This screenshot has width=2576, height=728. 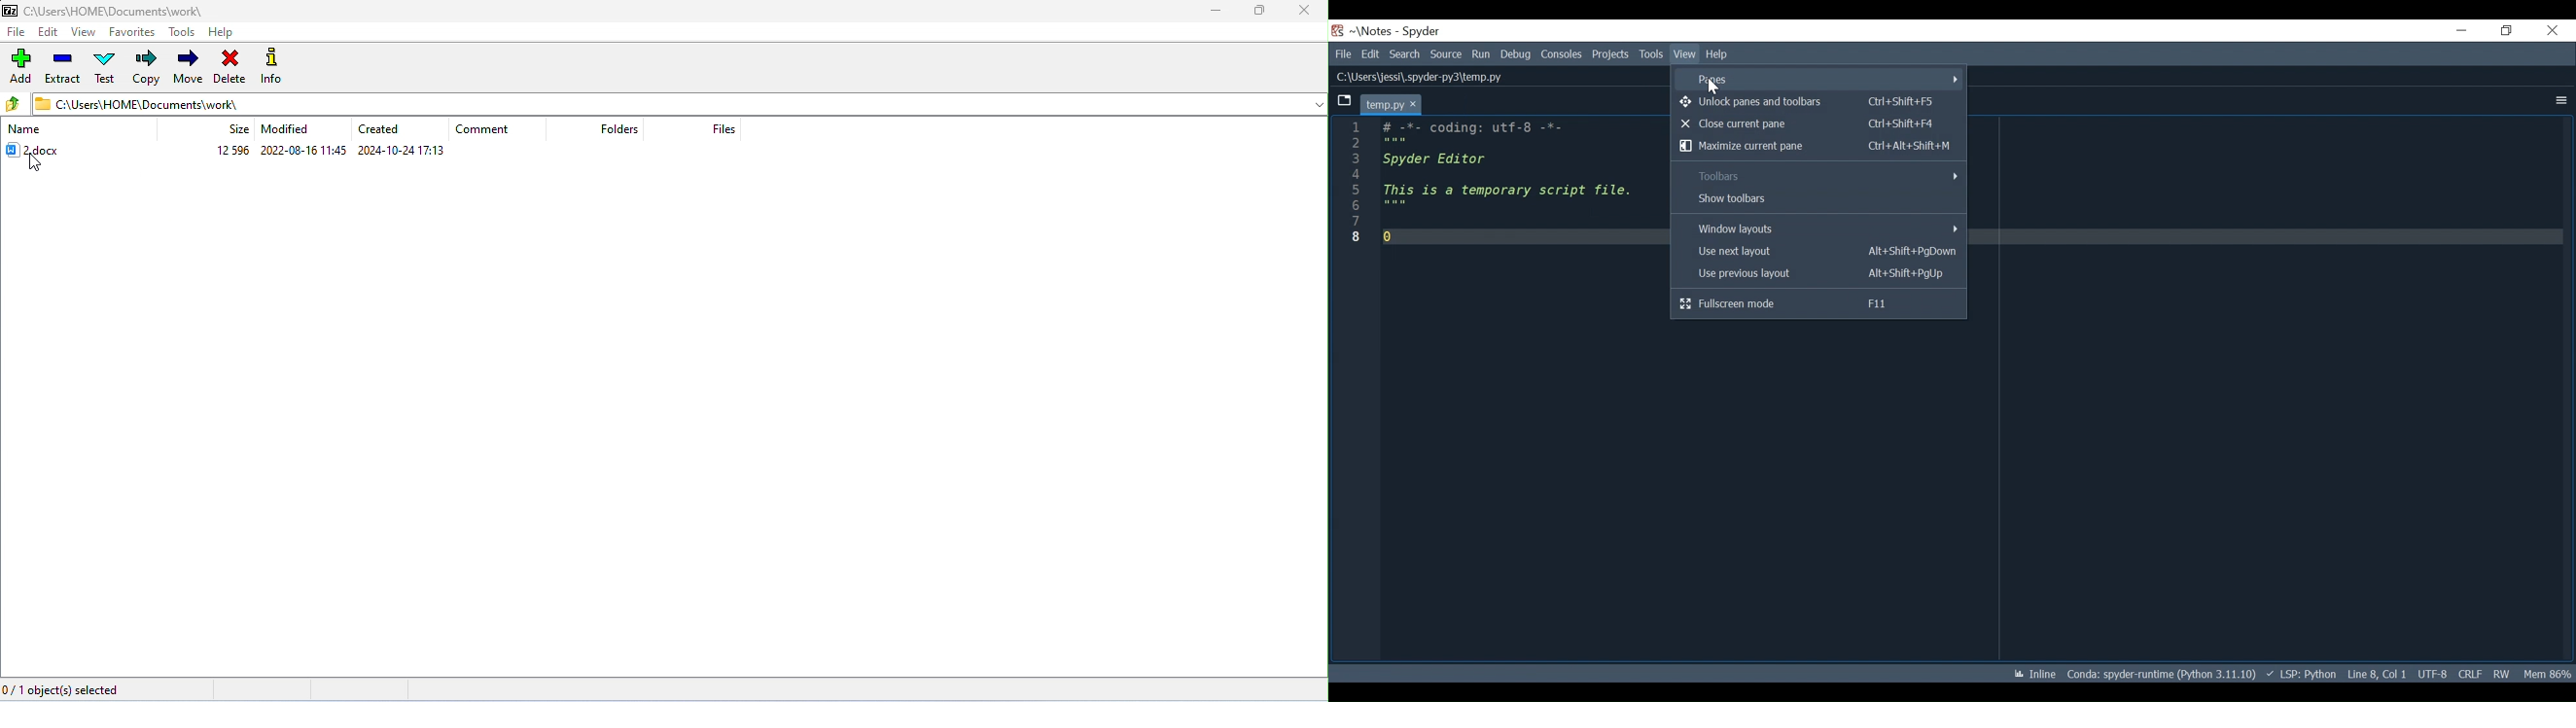 I want to click on Fullscreen mode, so click(x=1817, y=304).